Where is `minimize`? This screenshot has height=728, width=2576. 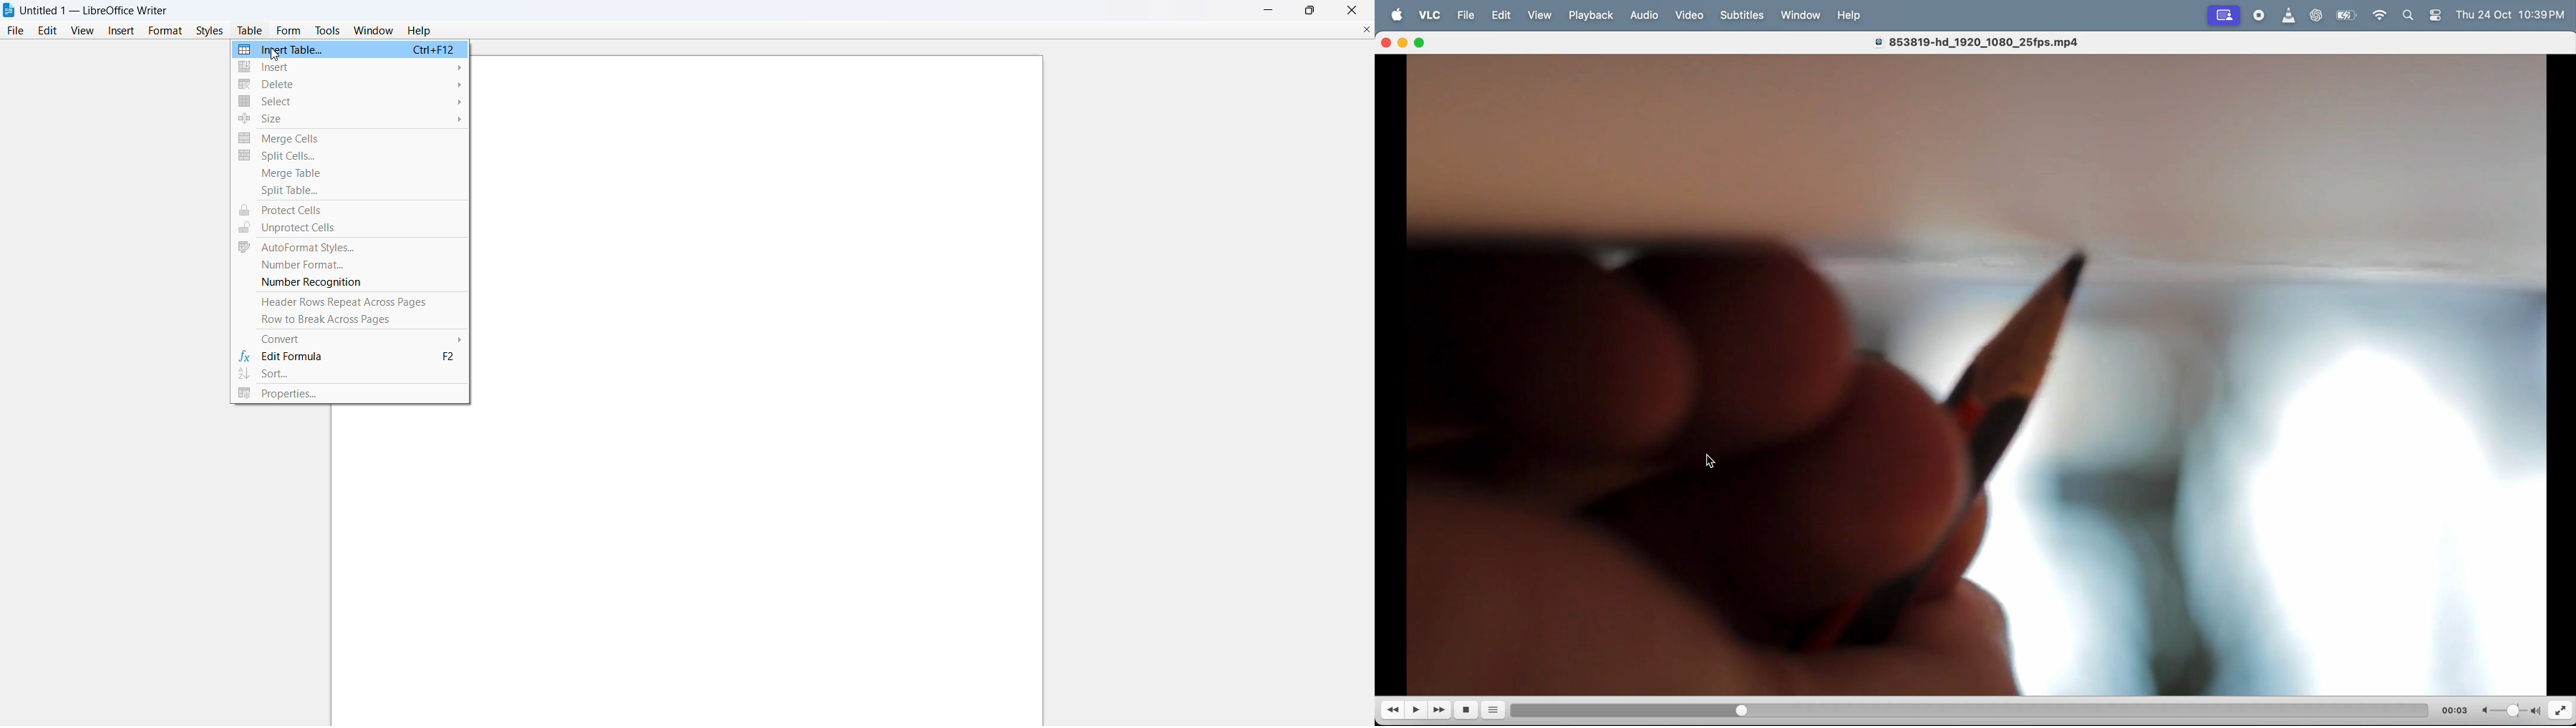 minimize is located at coordinates (1264, 9).